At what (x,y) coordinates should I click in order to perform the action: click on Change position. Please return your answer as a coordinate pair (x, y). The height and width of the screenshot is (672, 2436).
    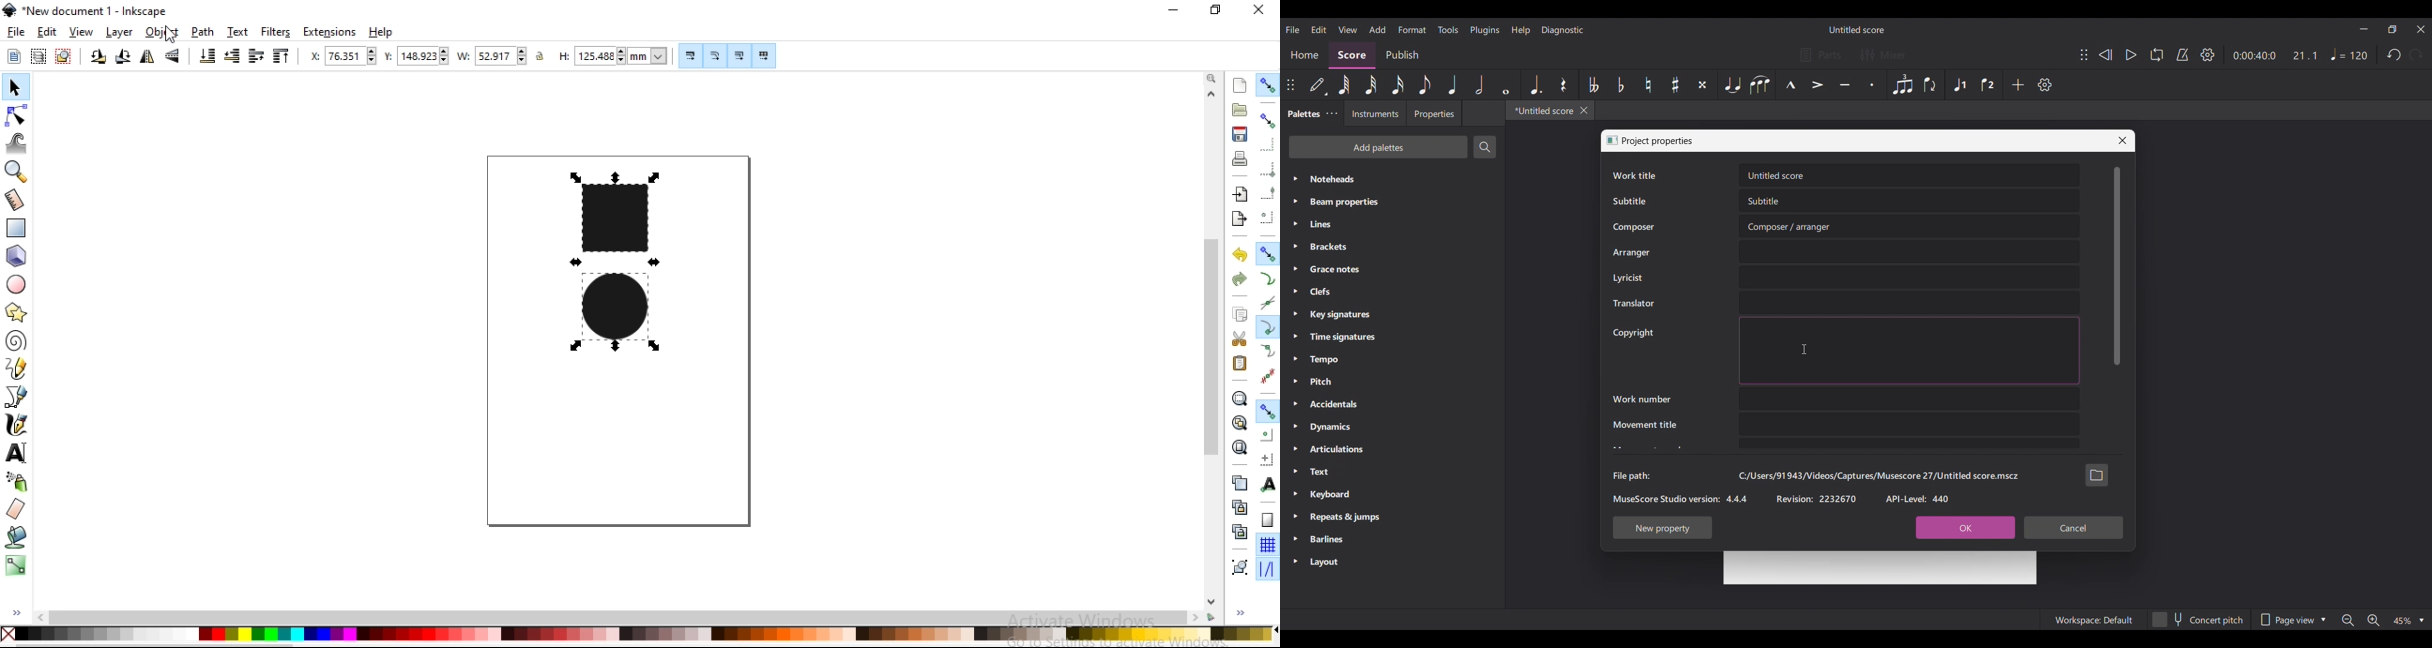
    Looking at the image, I should click on (2085, 55).